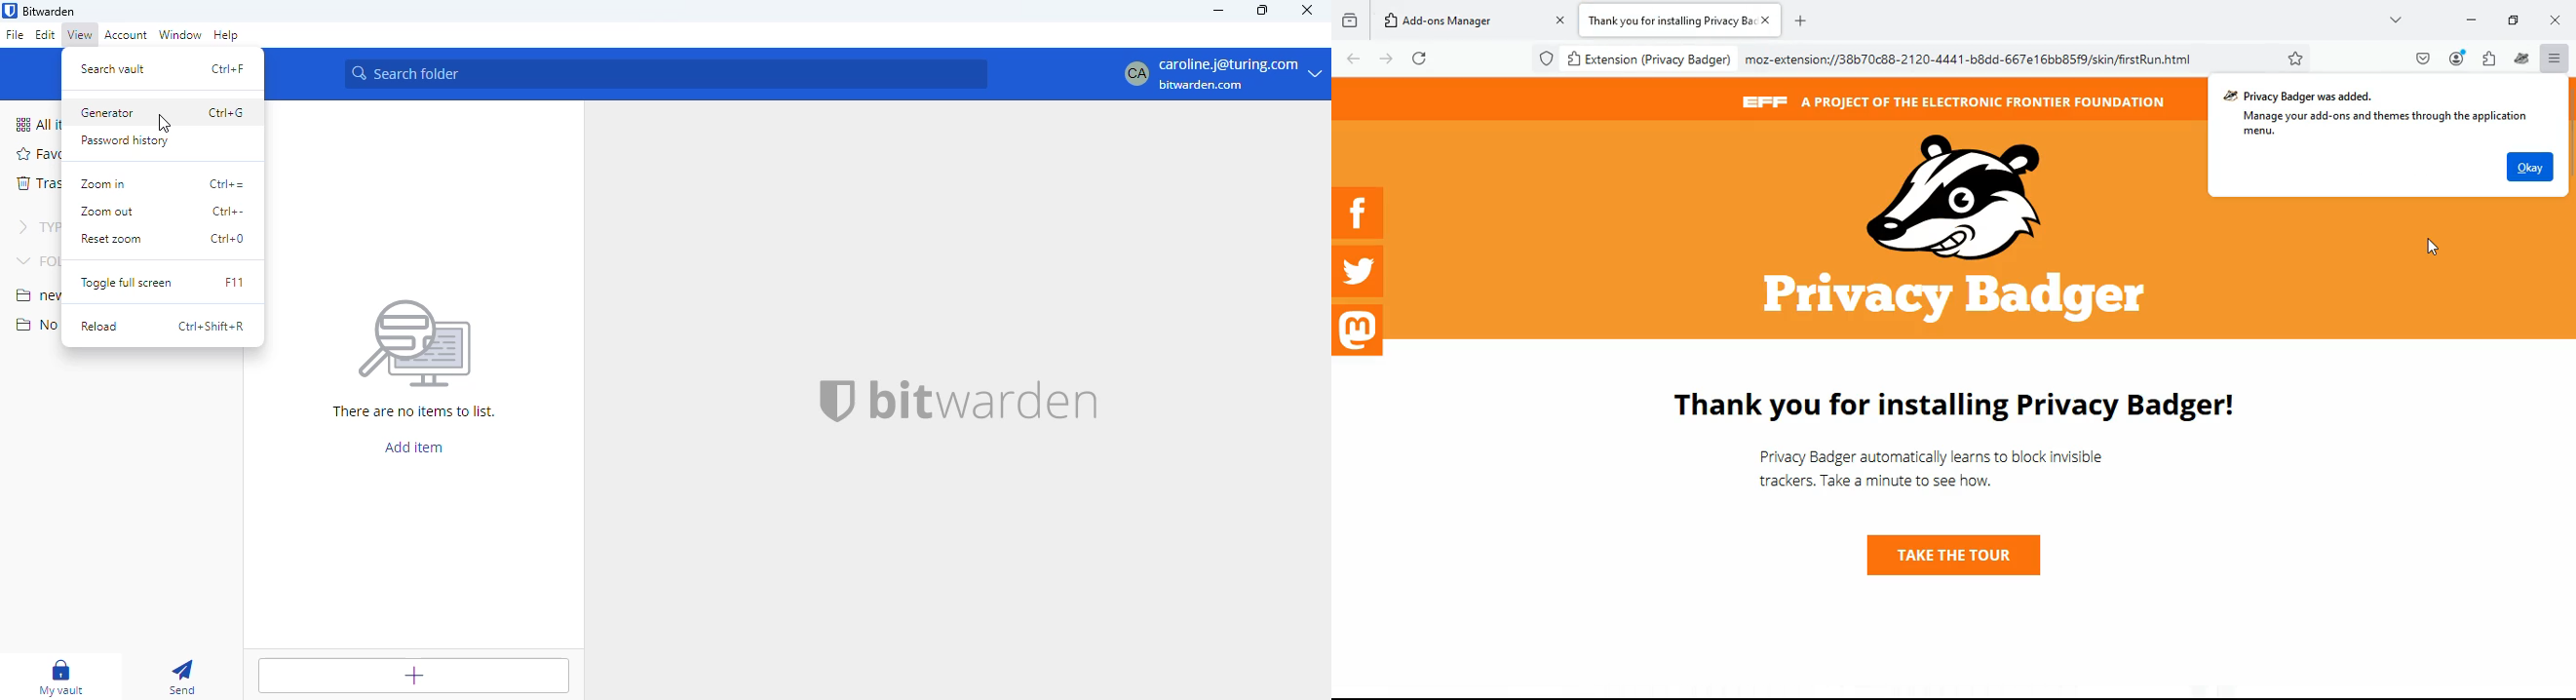  I want to click on minimize, so click(2468, 22).